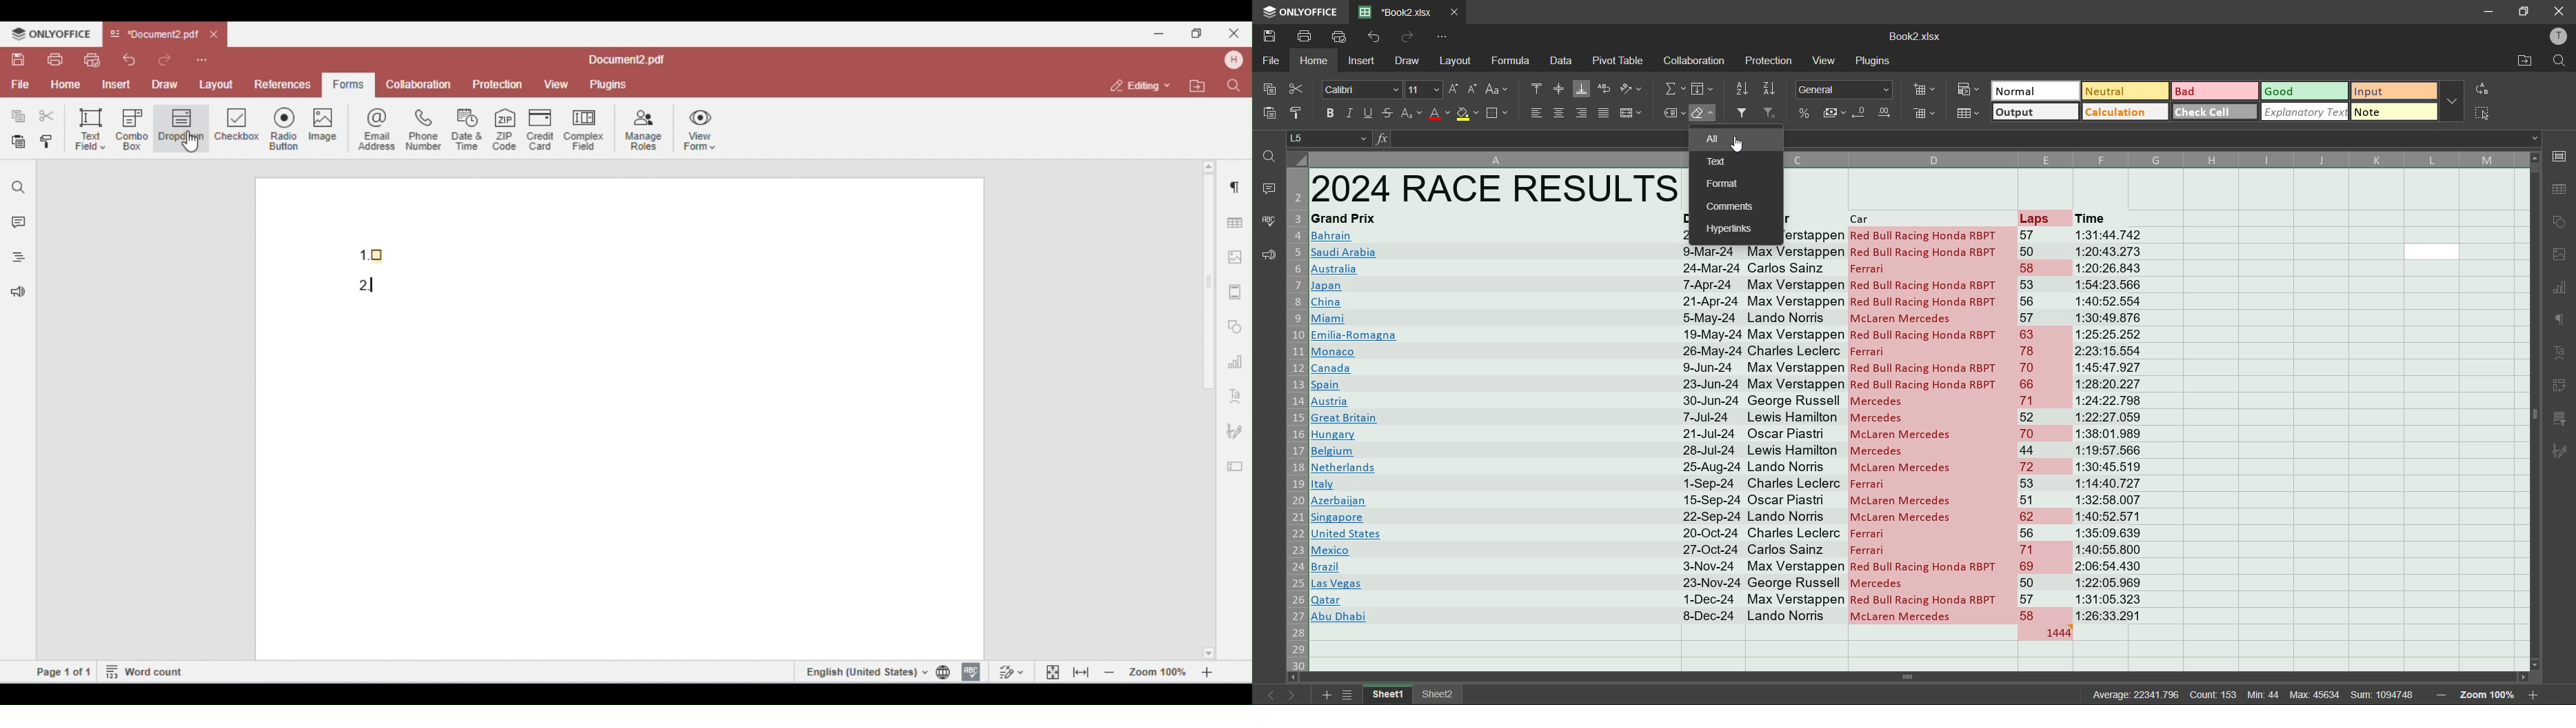 This screenshot has width=2576, height=728. What do you see at coordinates (1602, 90) in the screenshot?
I see `wrap text` at bounding box center [1602, 90].